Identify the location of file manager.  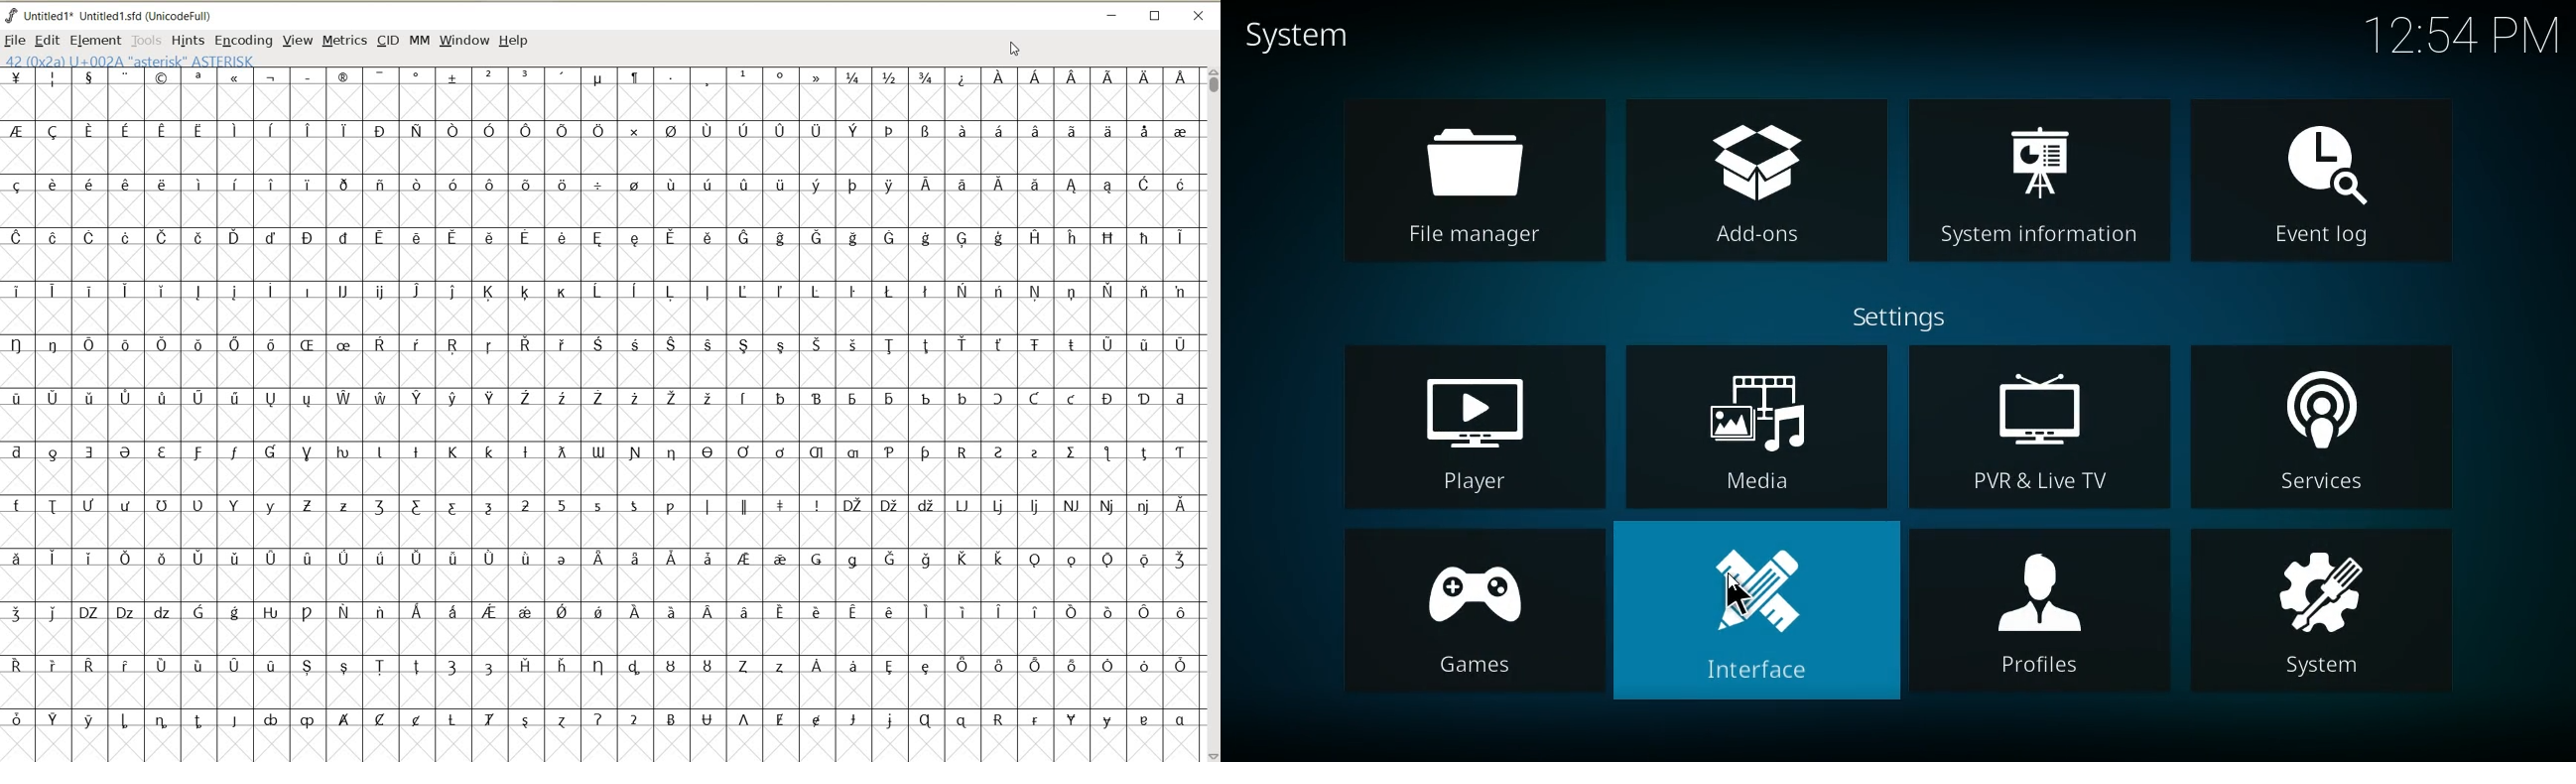
(1464, 182).